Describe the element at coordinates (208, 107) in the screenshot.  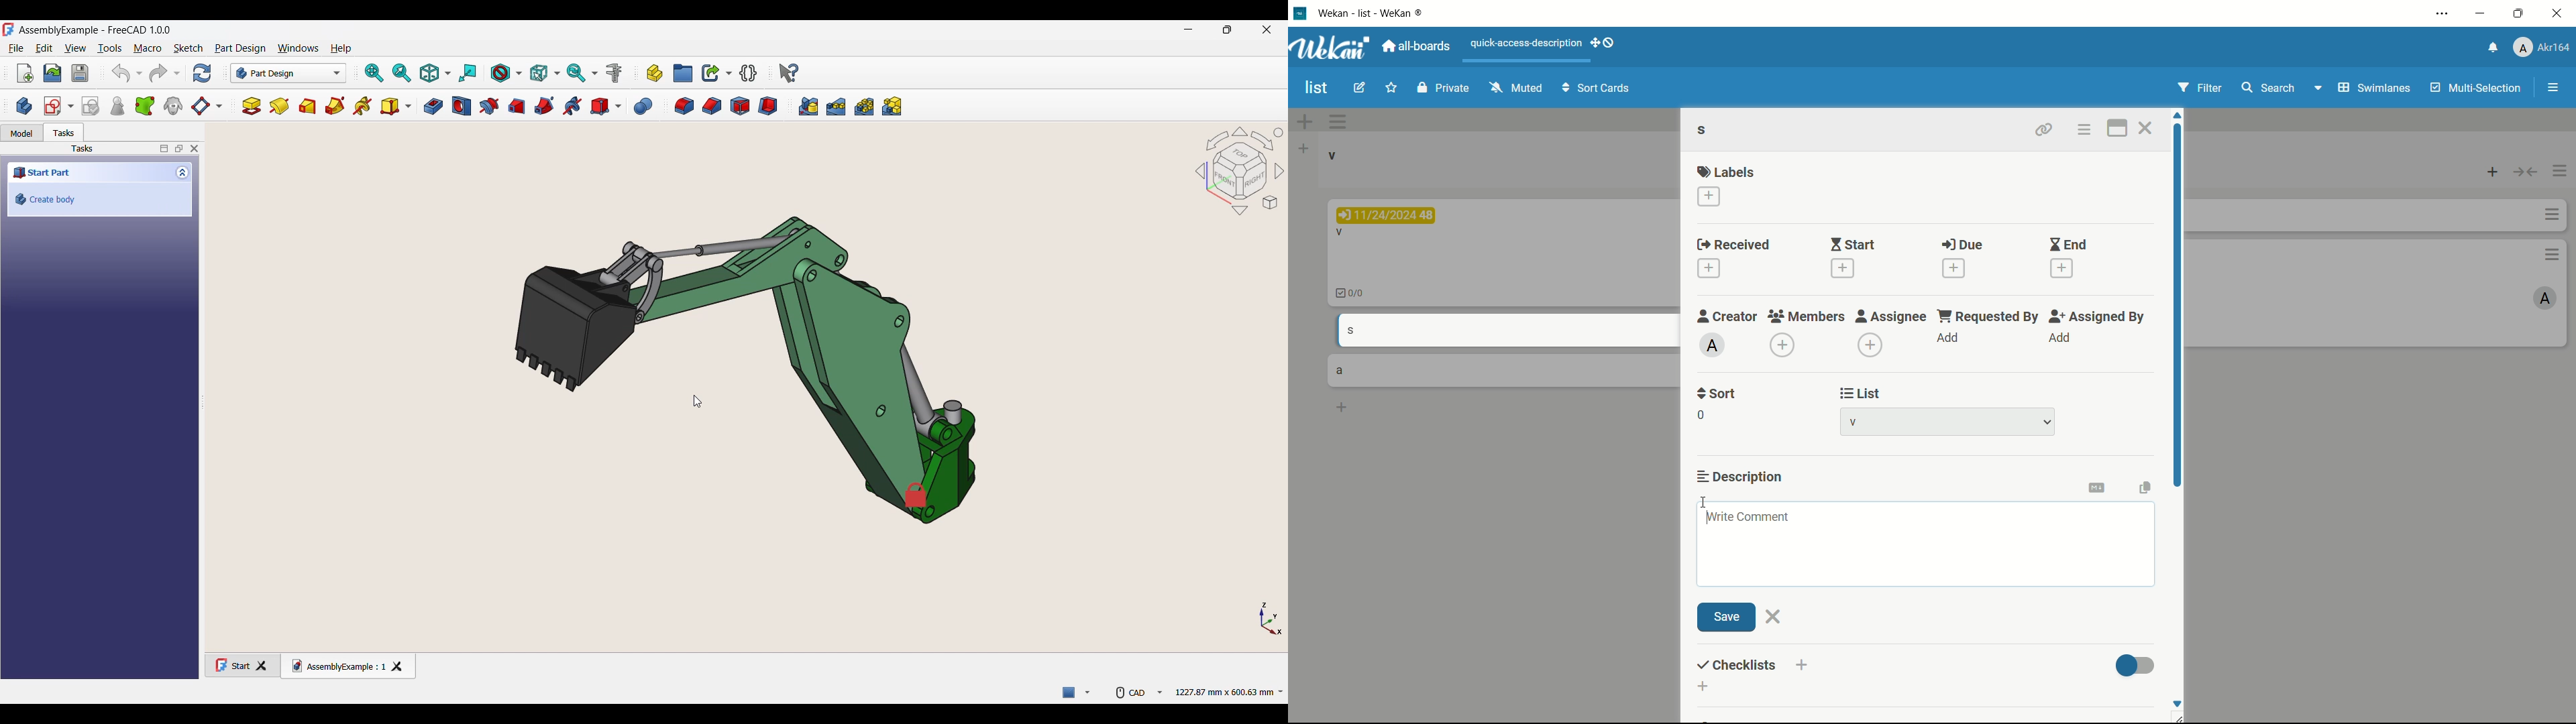
I see `Create a datum plane` at that location.